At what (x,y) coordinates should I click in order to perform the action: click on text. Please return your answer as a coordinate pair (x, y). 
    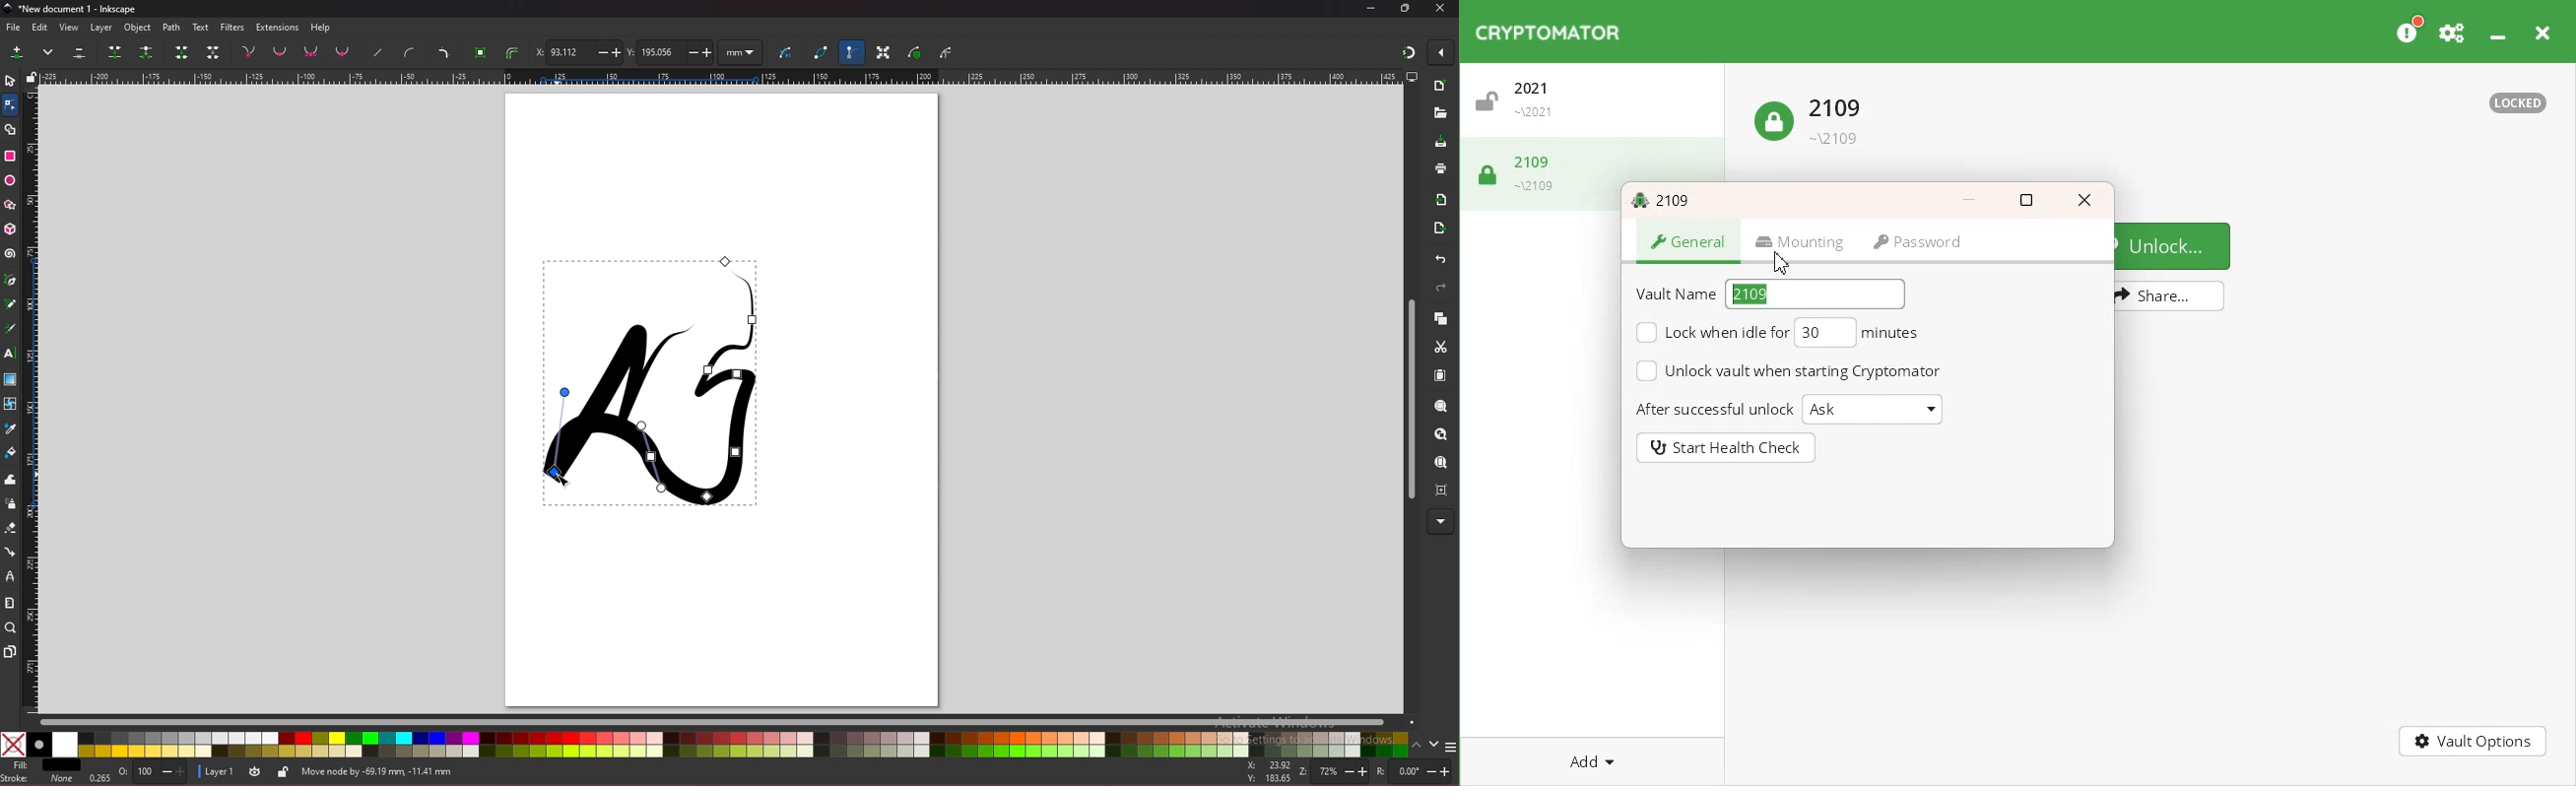
    Looking at the image, I should click on (10, 353).